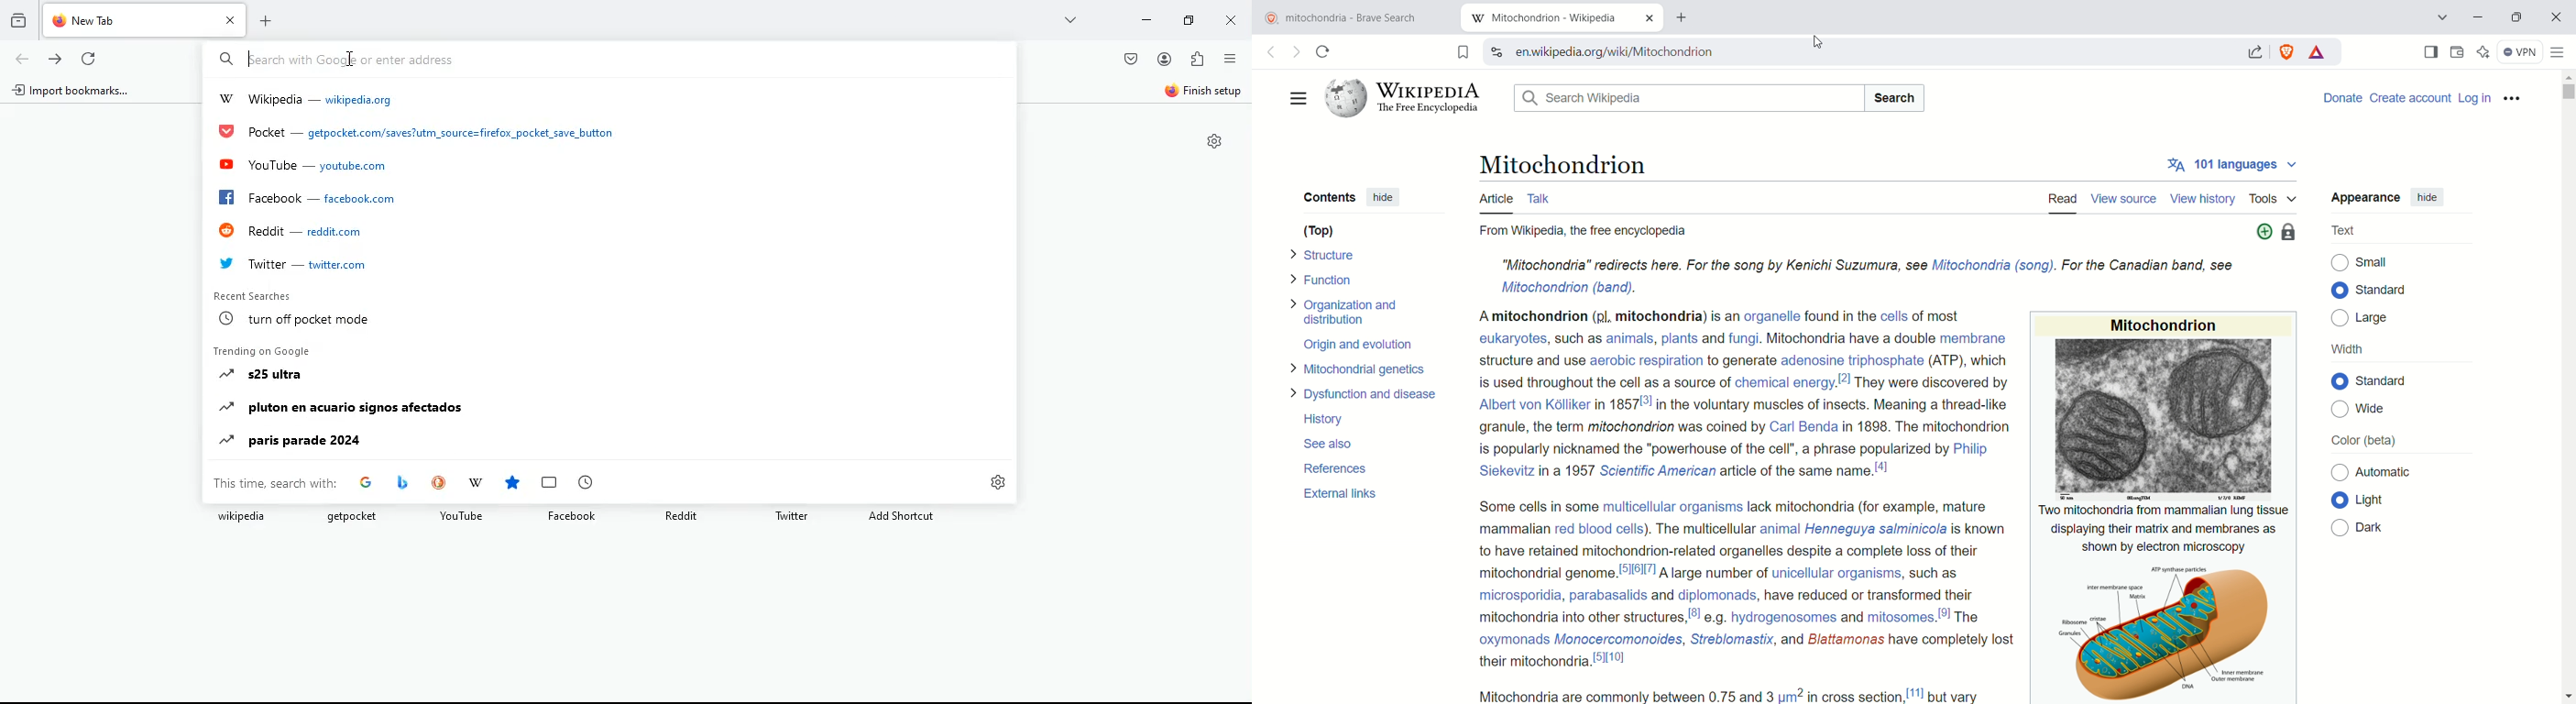 This screenshot has width=2576, height=728. Describe the element at coordinates (1144, 21) in the screenshot. I see `minimize` at that location.